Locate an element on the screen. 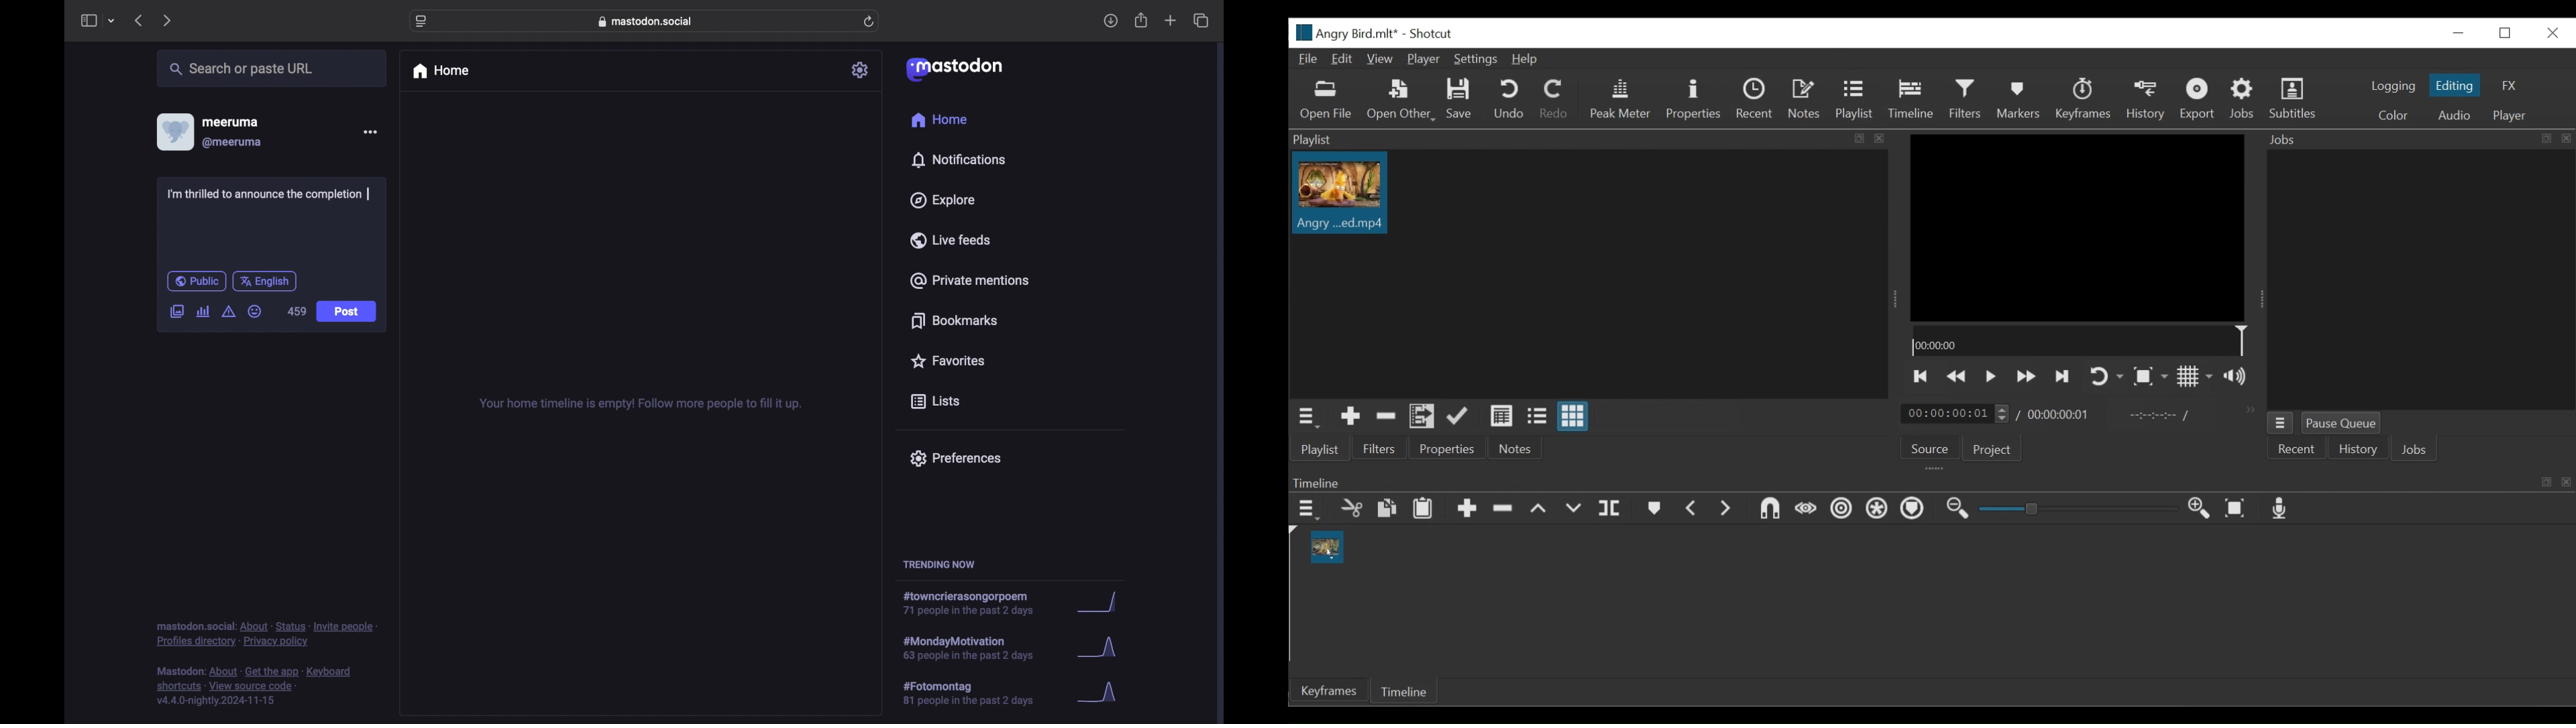 This screenshot has width=2576, height=728. hashtag trend is located at coordinates (977, 692).